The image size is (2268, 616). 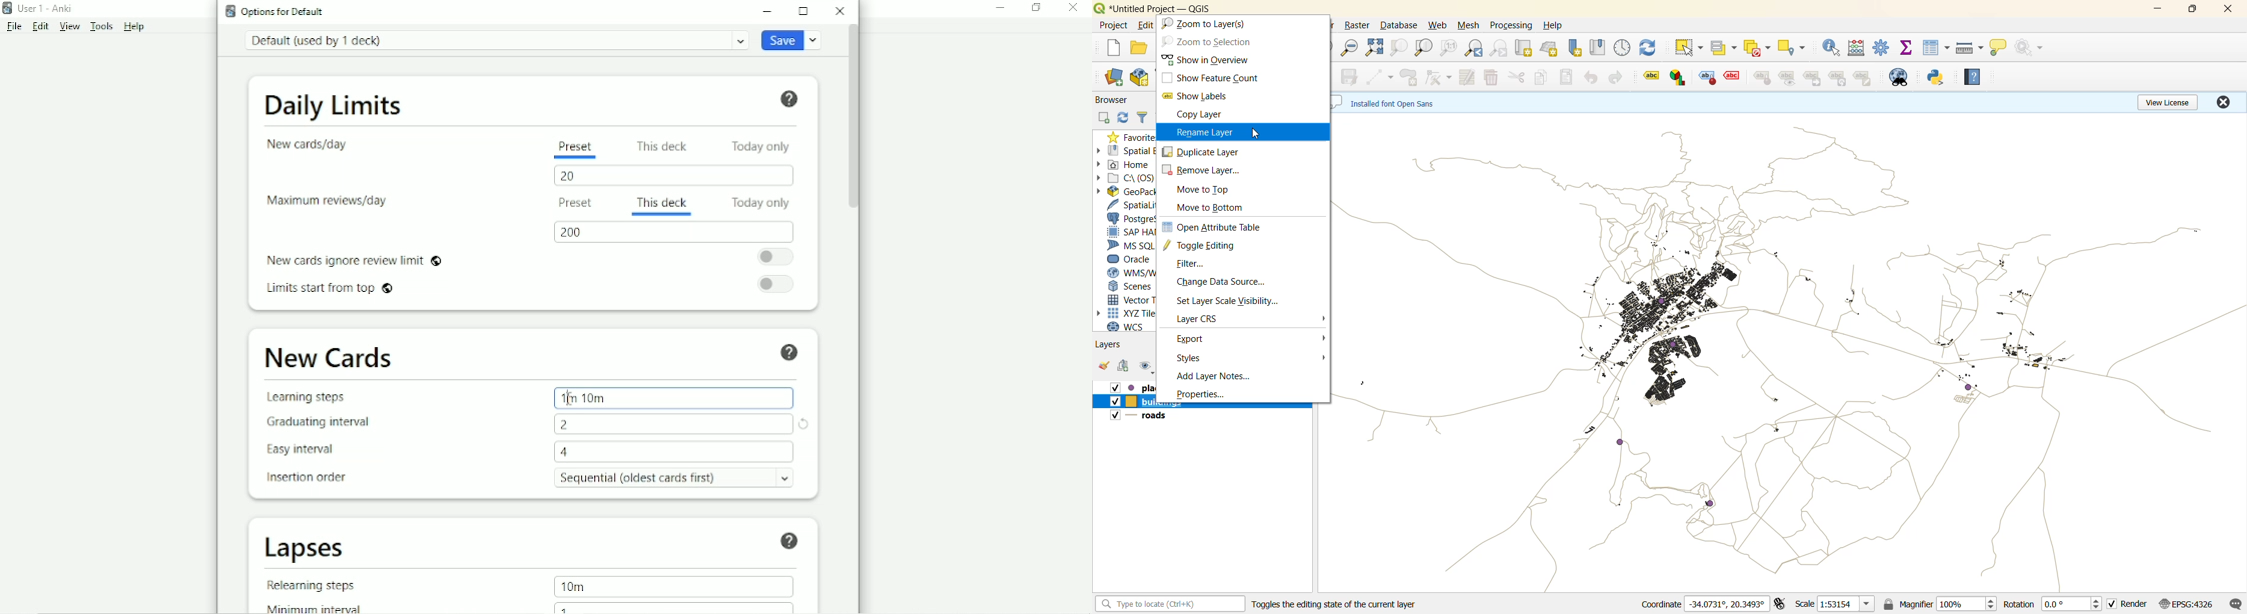 I want to click on Toggle on/off, so click(x=778, y=285).